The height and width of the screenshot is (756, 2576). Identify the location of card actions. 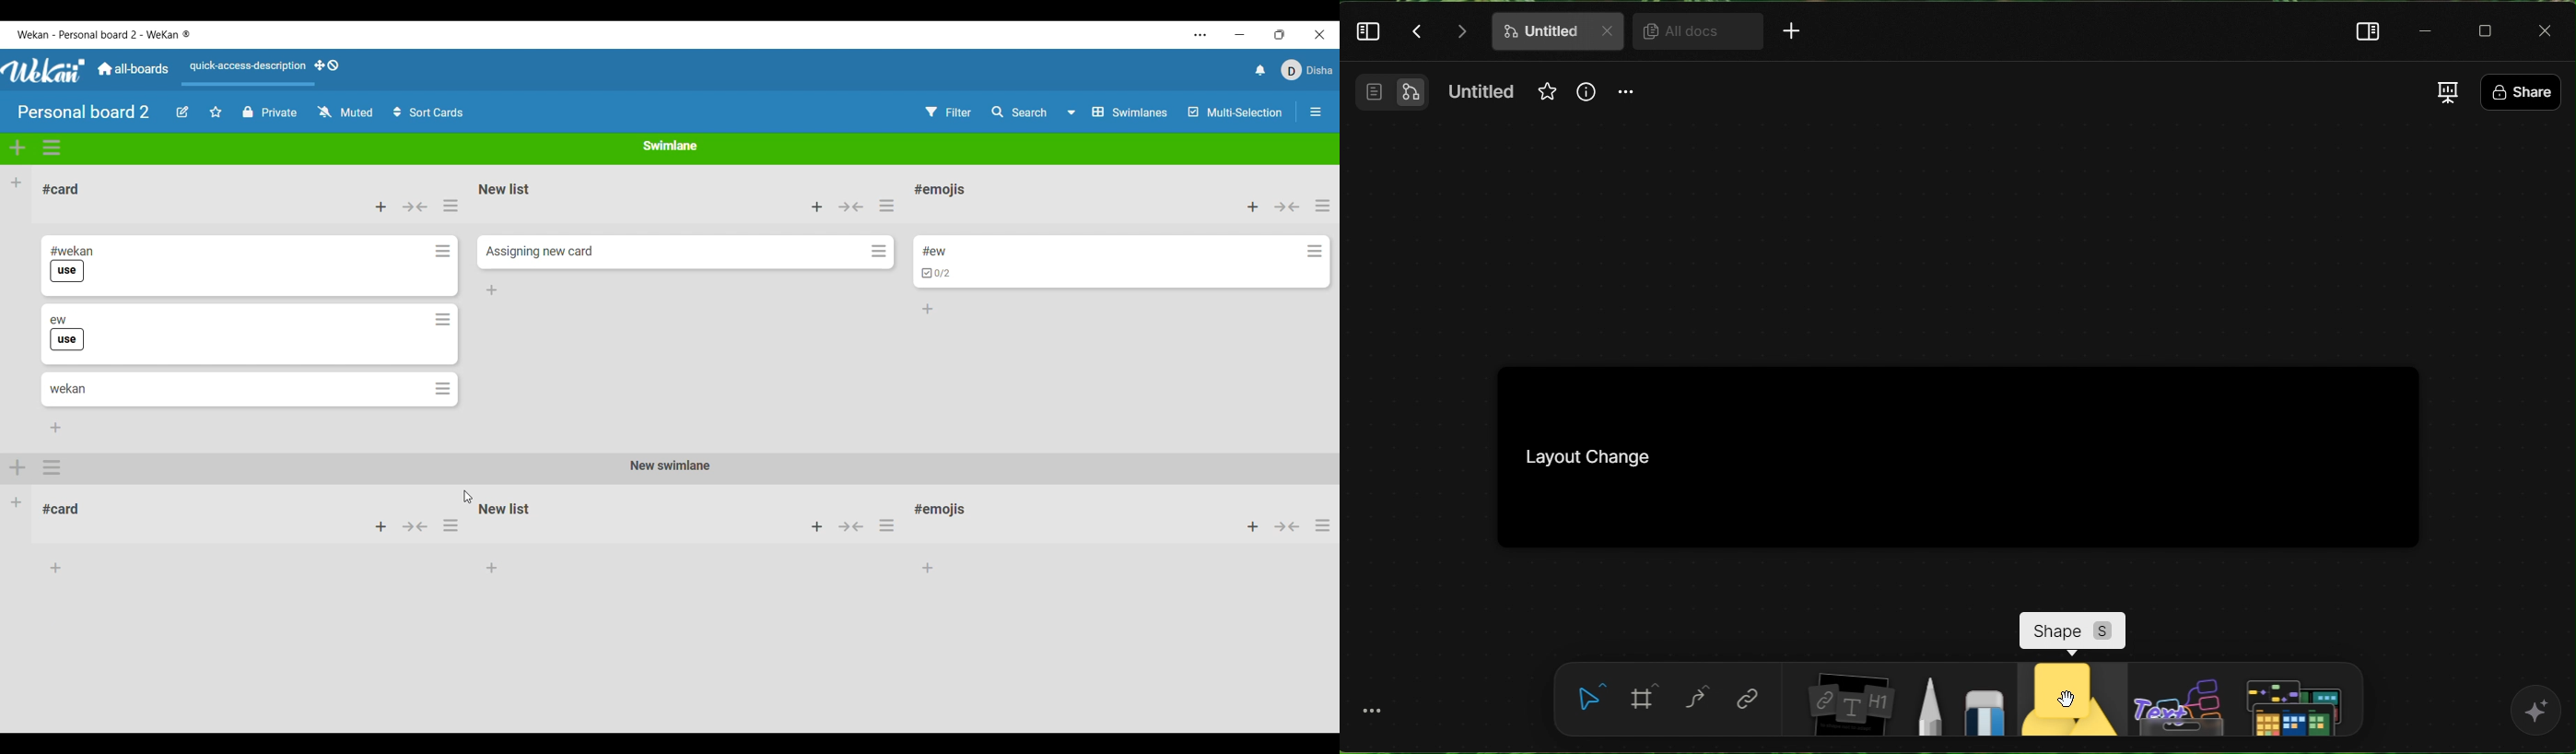
(446, 253).